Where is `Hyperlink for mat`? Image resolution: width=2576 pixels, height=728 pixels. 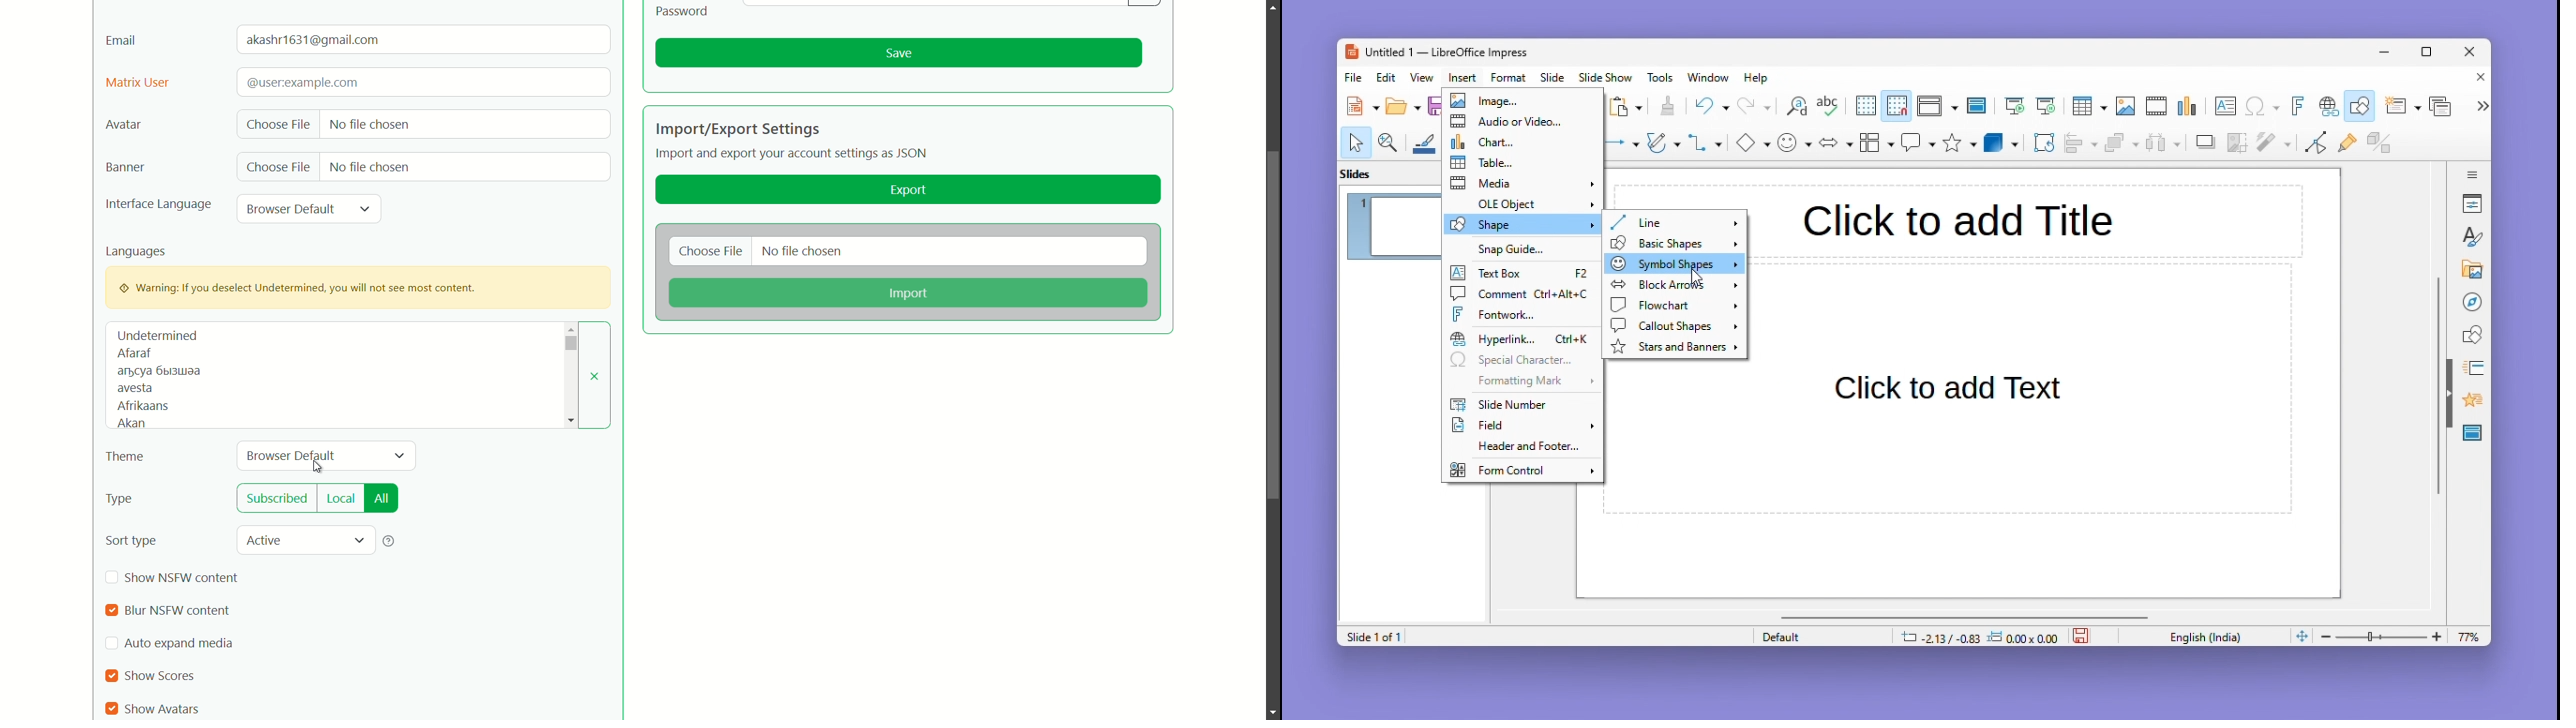 Hyperlink for mat is located at coordinates (1523, 339).